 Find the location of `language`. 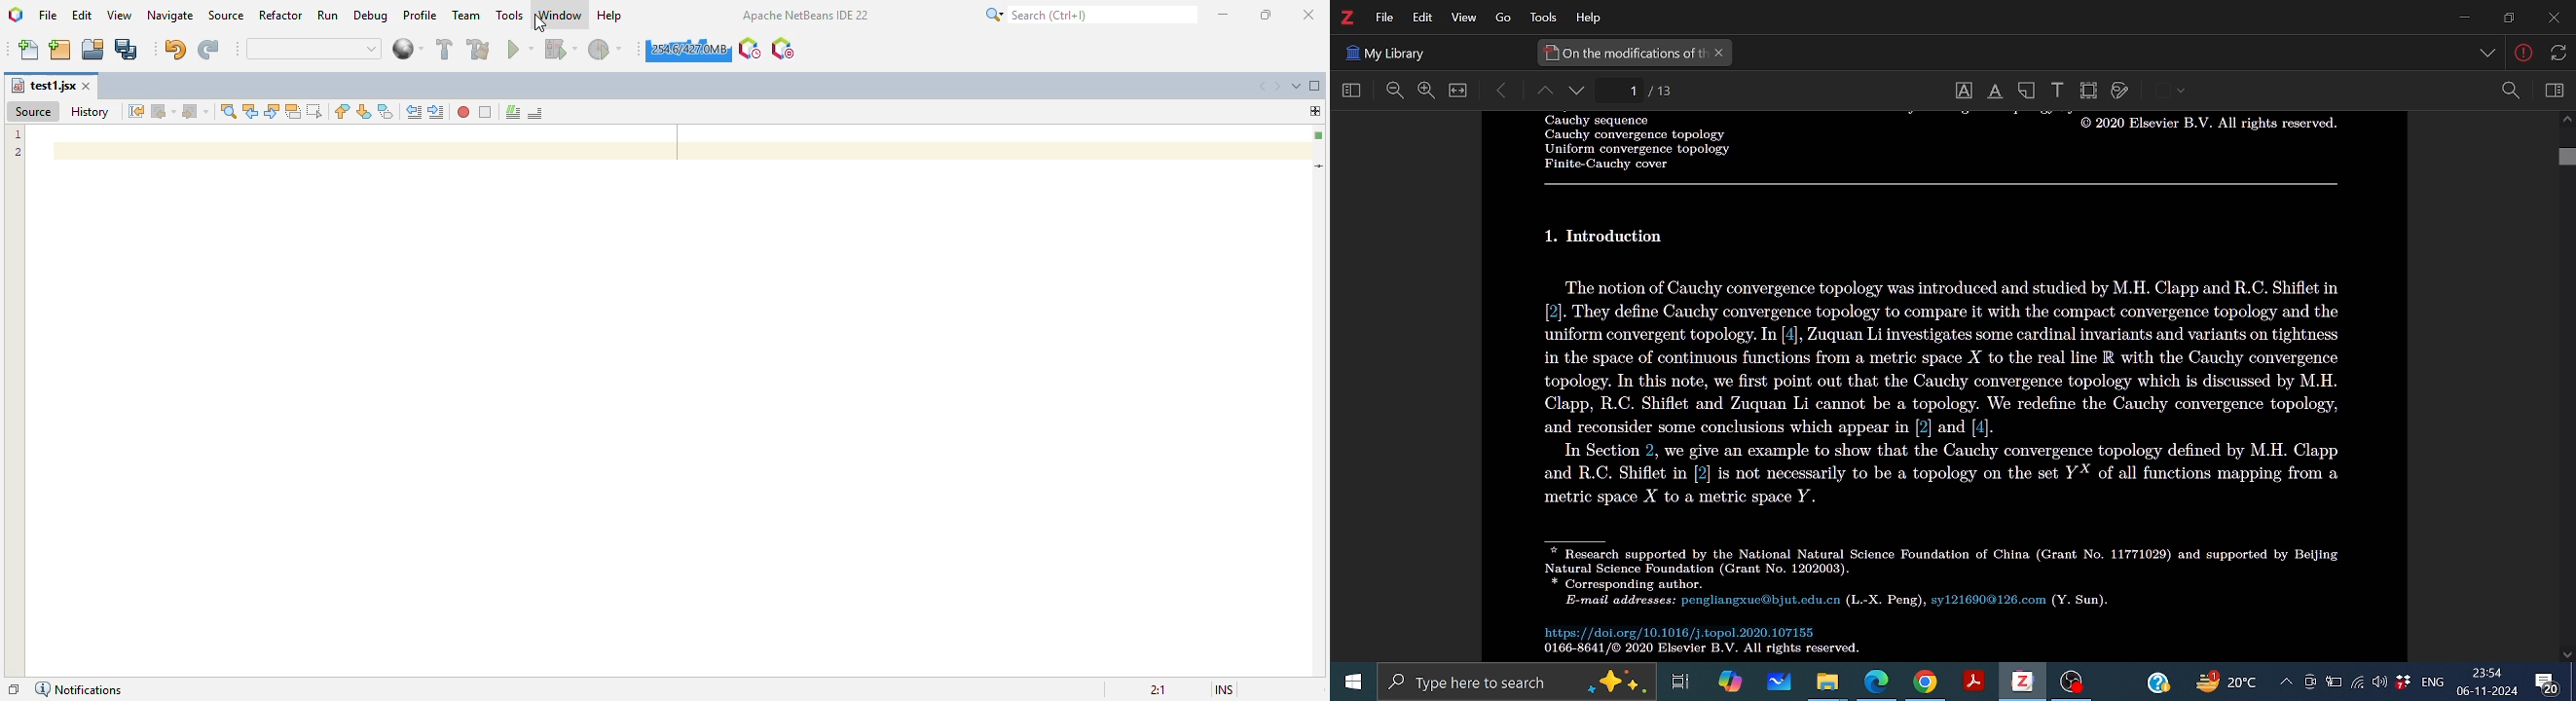

language is located at coordinates (2430, 681).